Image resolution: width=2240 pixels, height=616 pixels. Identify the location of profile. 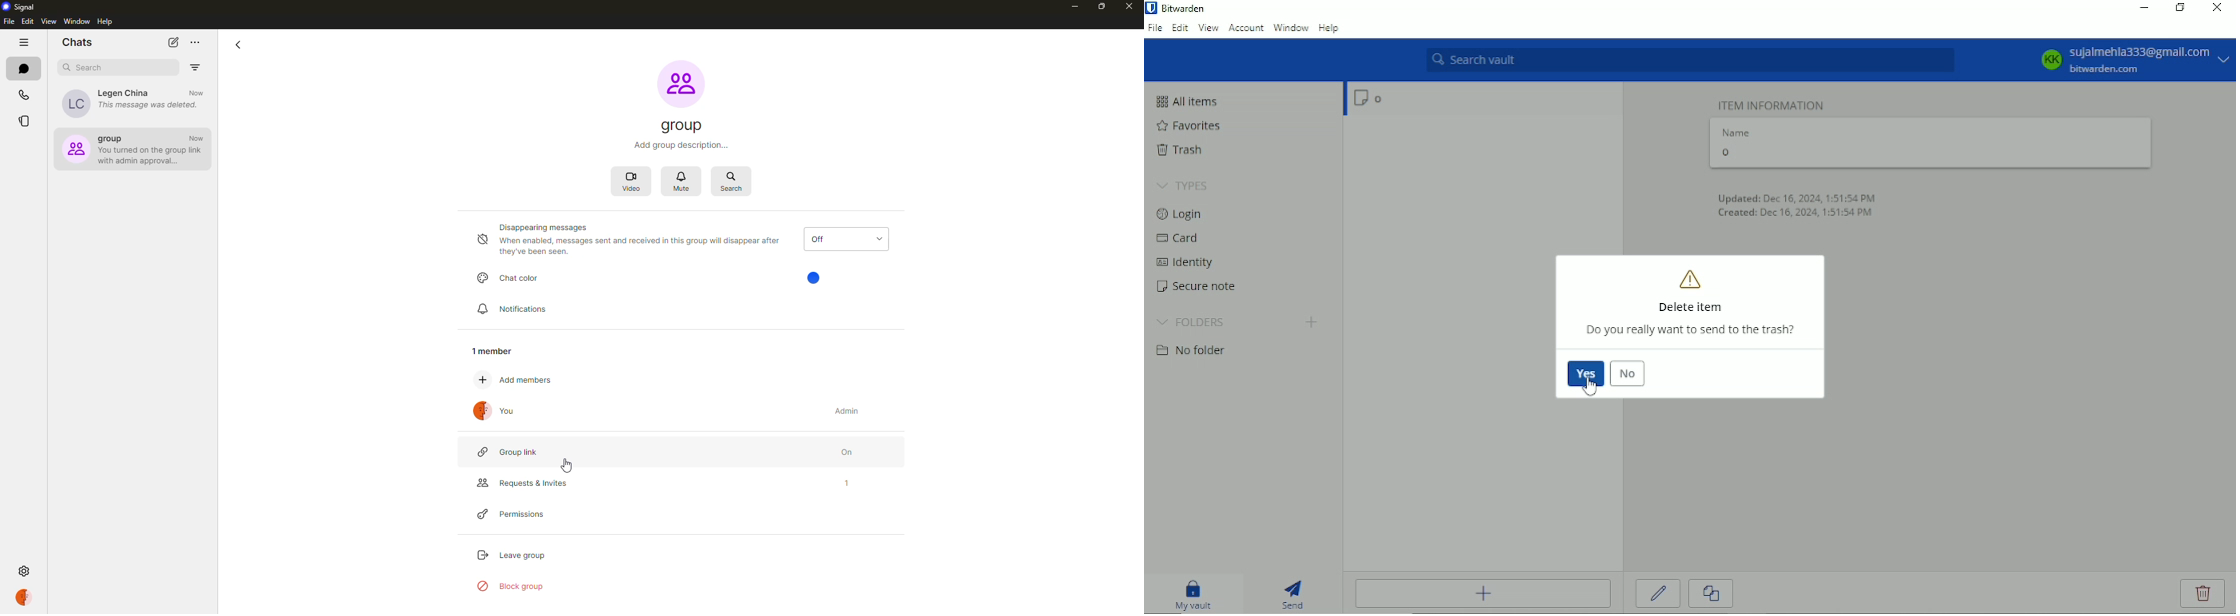
(26, 597).